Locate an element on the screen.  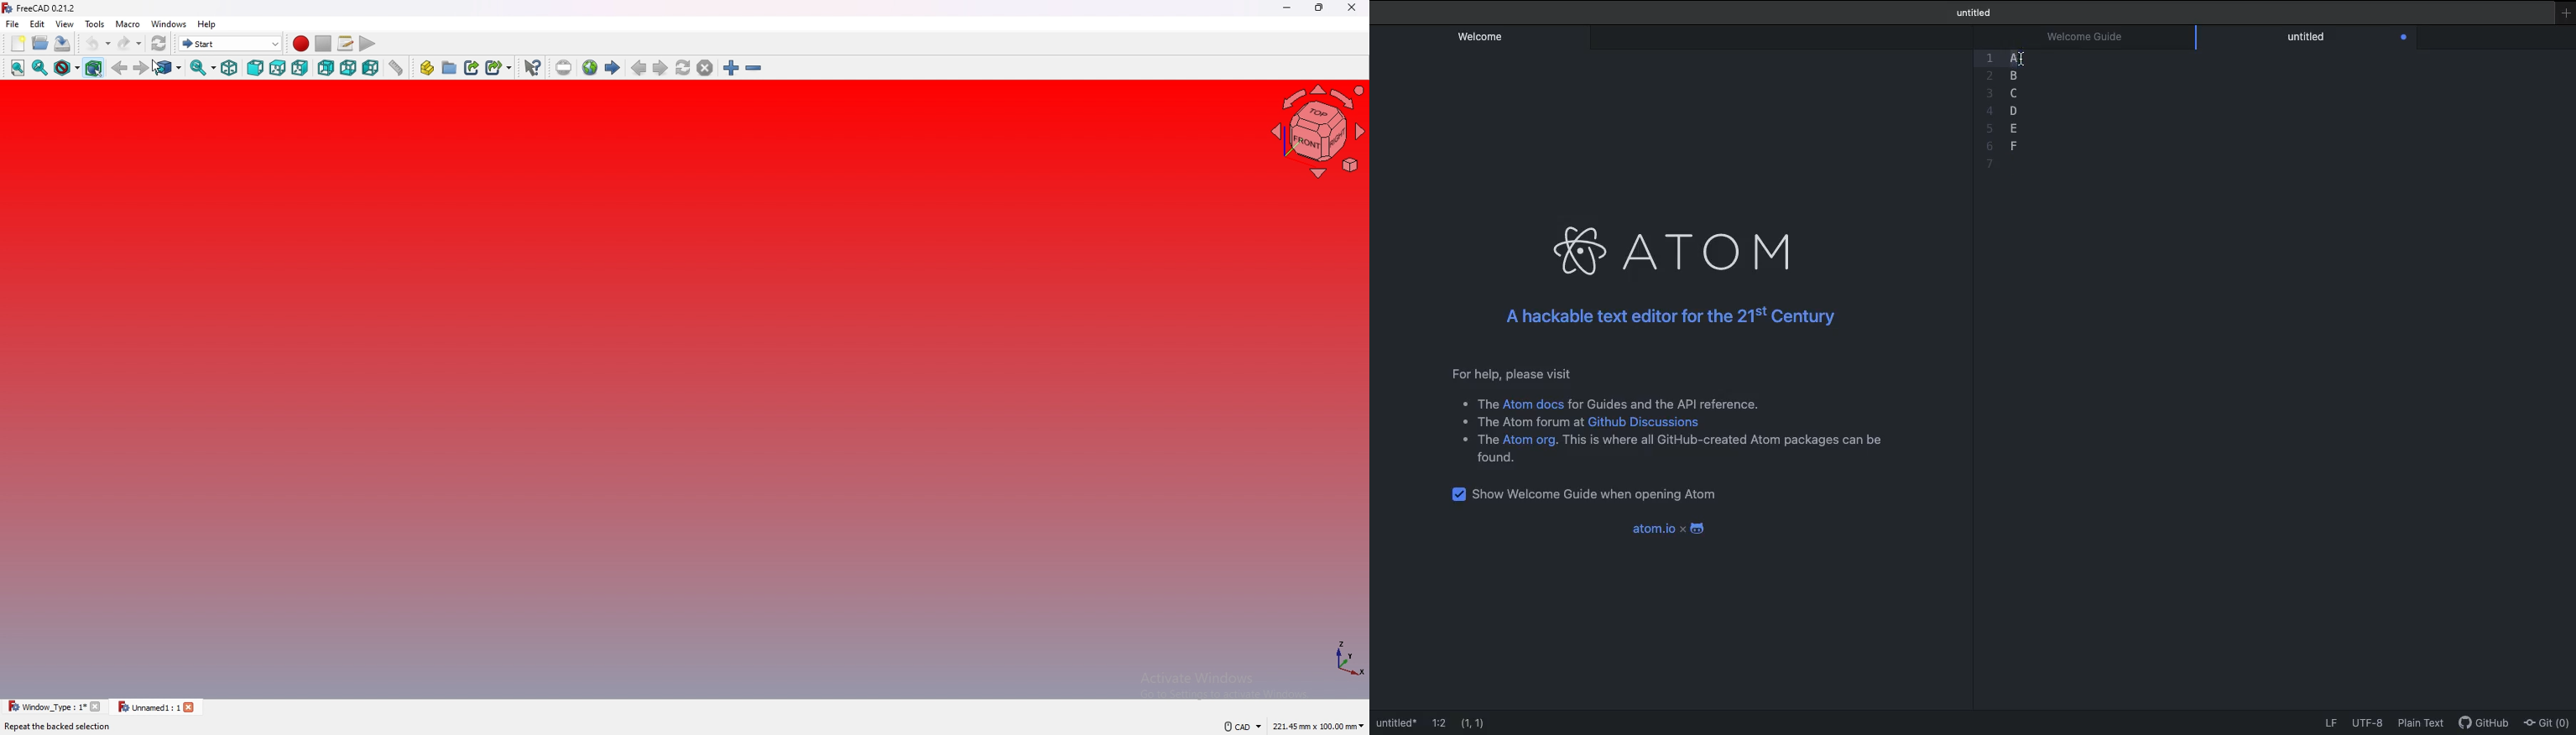
view is located at coordinates (66, 24).